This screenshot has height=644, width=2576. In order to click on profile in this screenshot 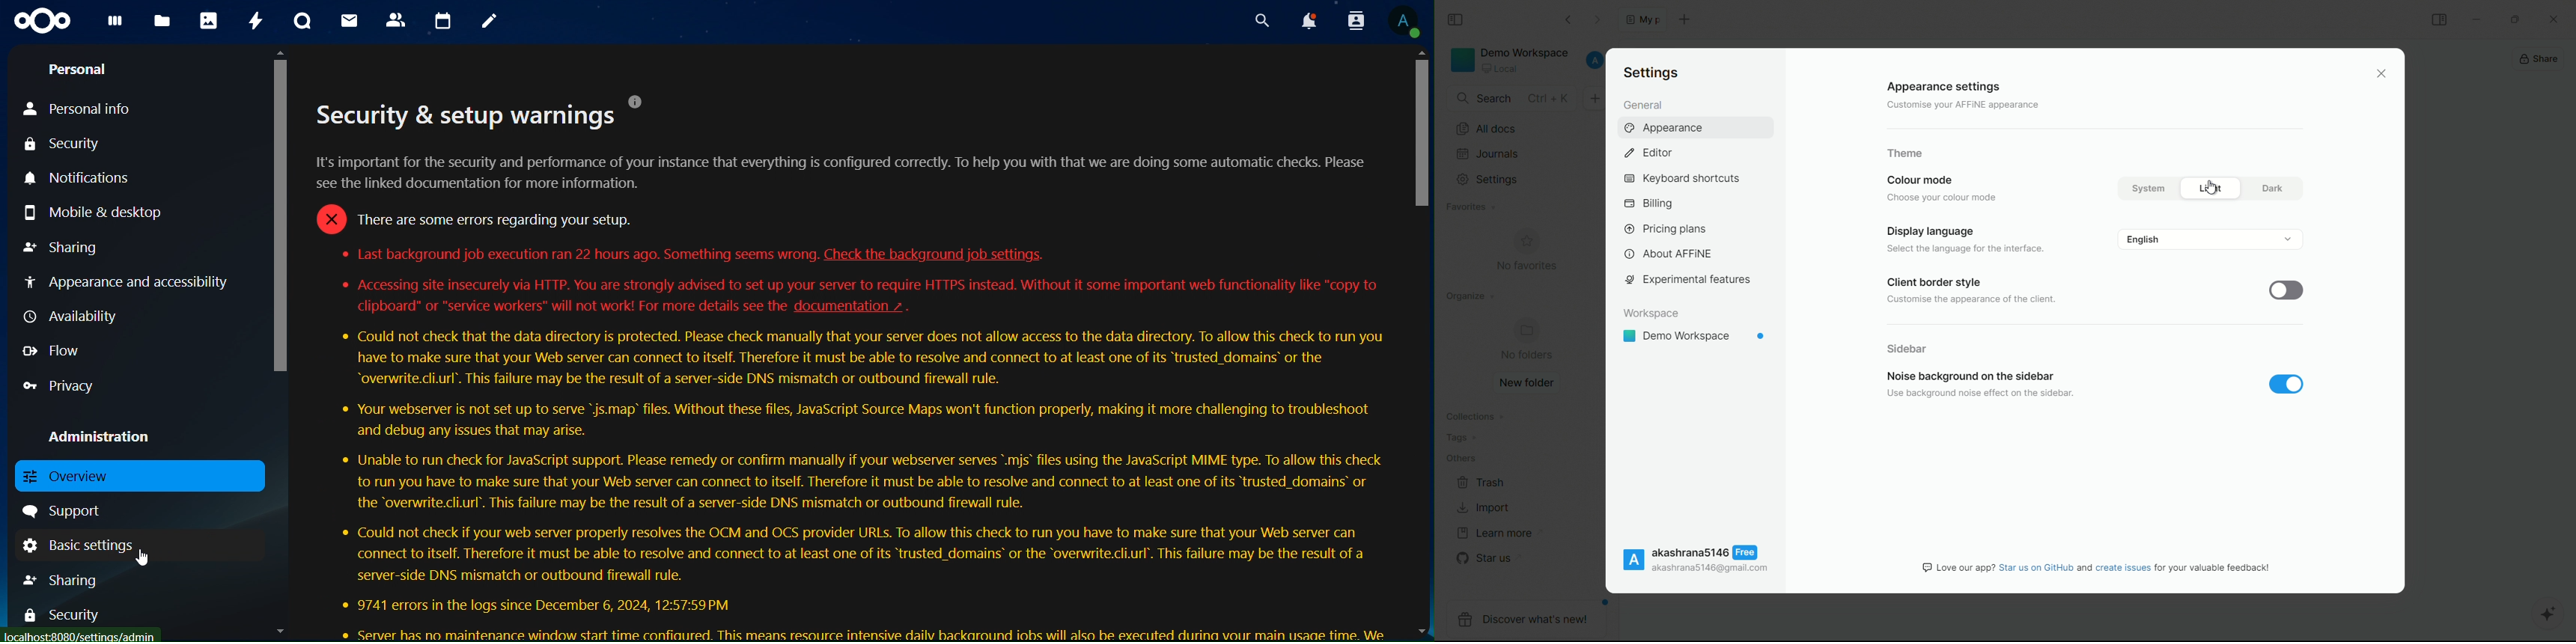, I will do `click(1593, 61)`.